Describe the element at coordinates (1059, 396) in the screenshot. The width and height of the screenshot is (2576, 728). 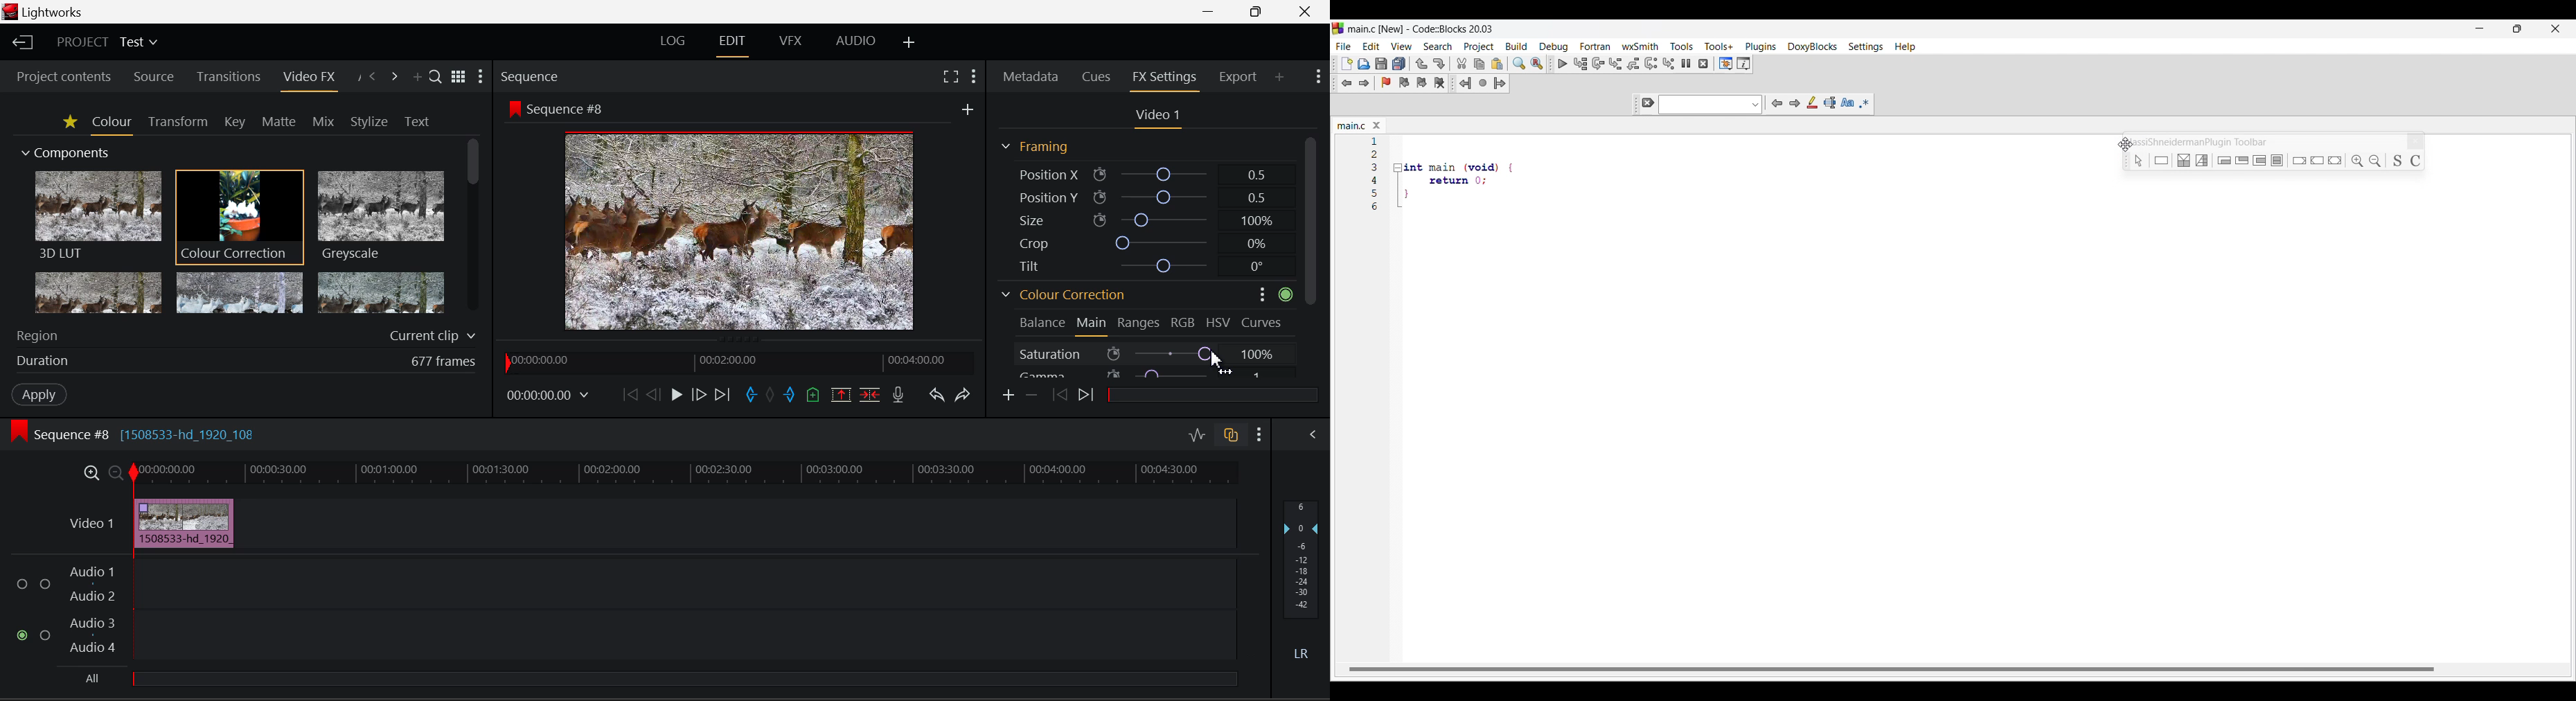
I see `Previous keyframe` at that location.